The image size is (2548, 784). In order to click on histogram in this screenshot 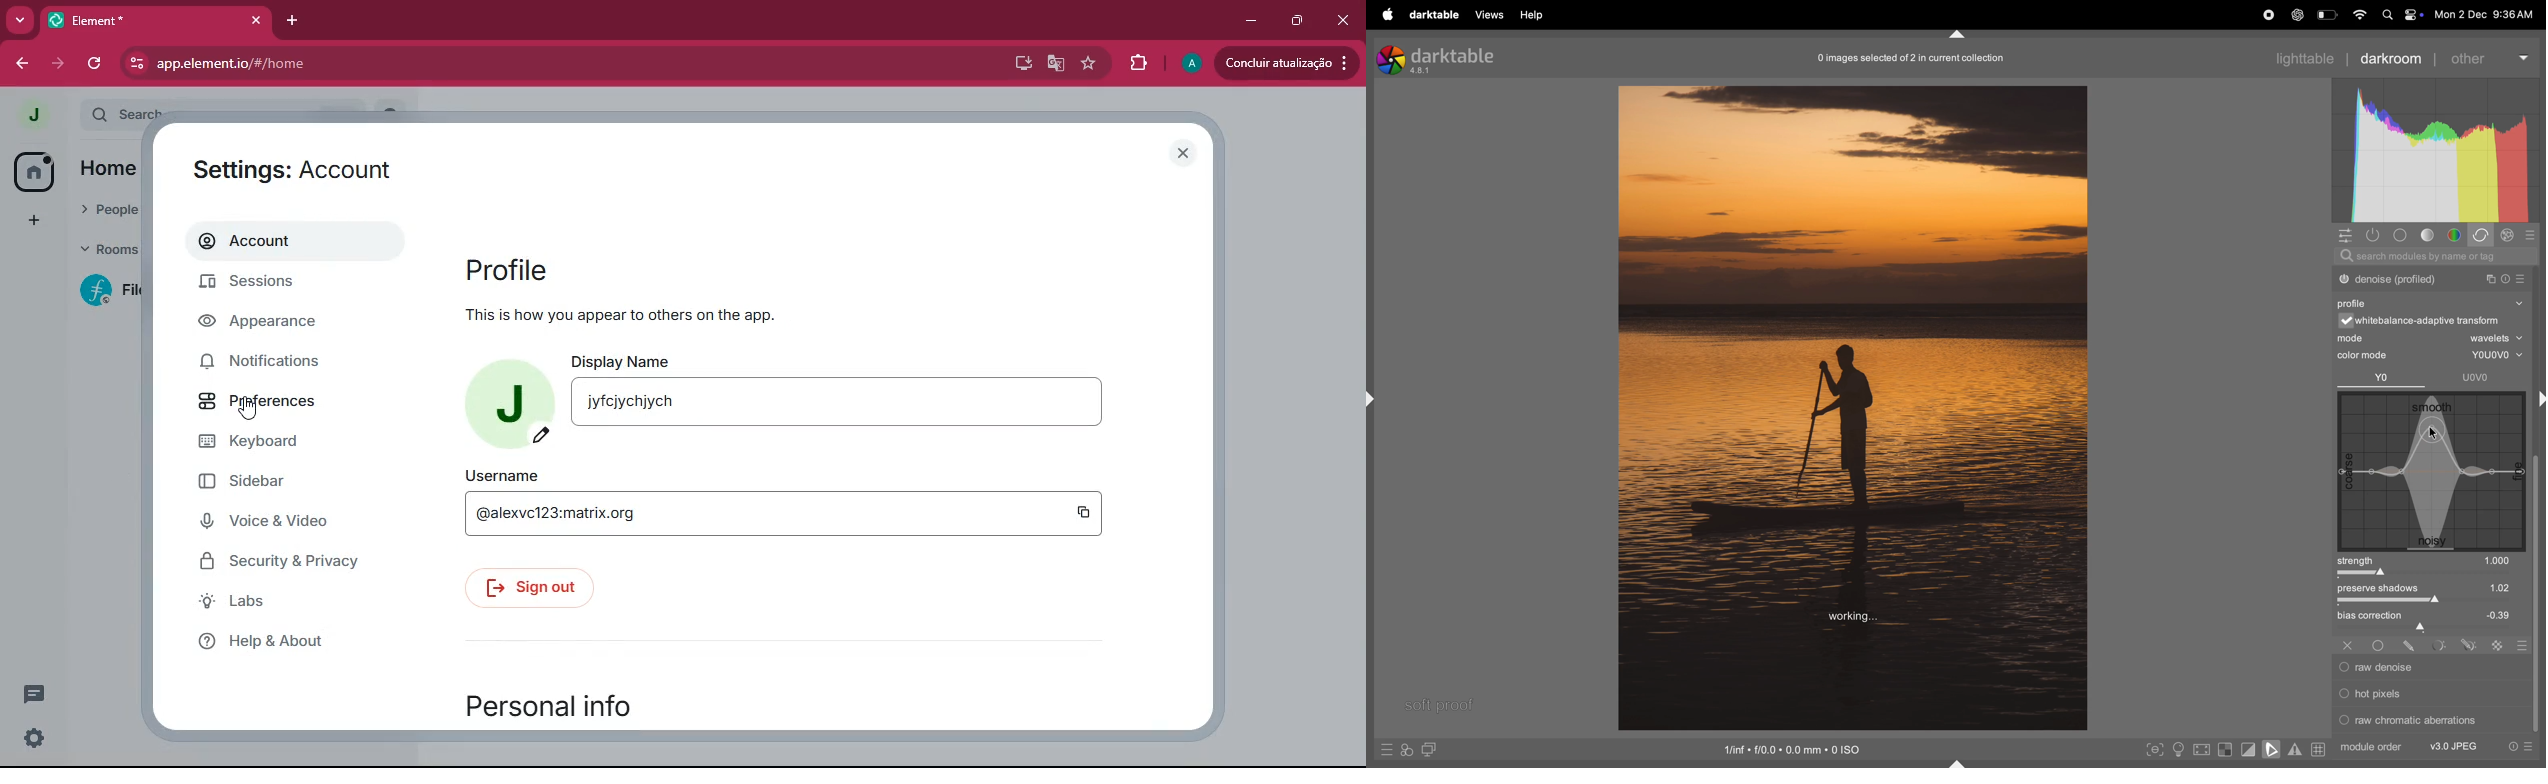, I will do `click(2436, 151)`.